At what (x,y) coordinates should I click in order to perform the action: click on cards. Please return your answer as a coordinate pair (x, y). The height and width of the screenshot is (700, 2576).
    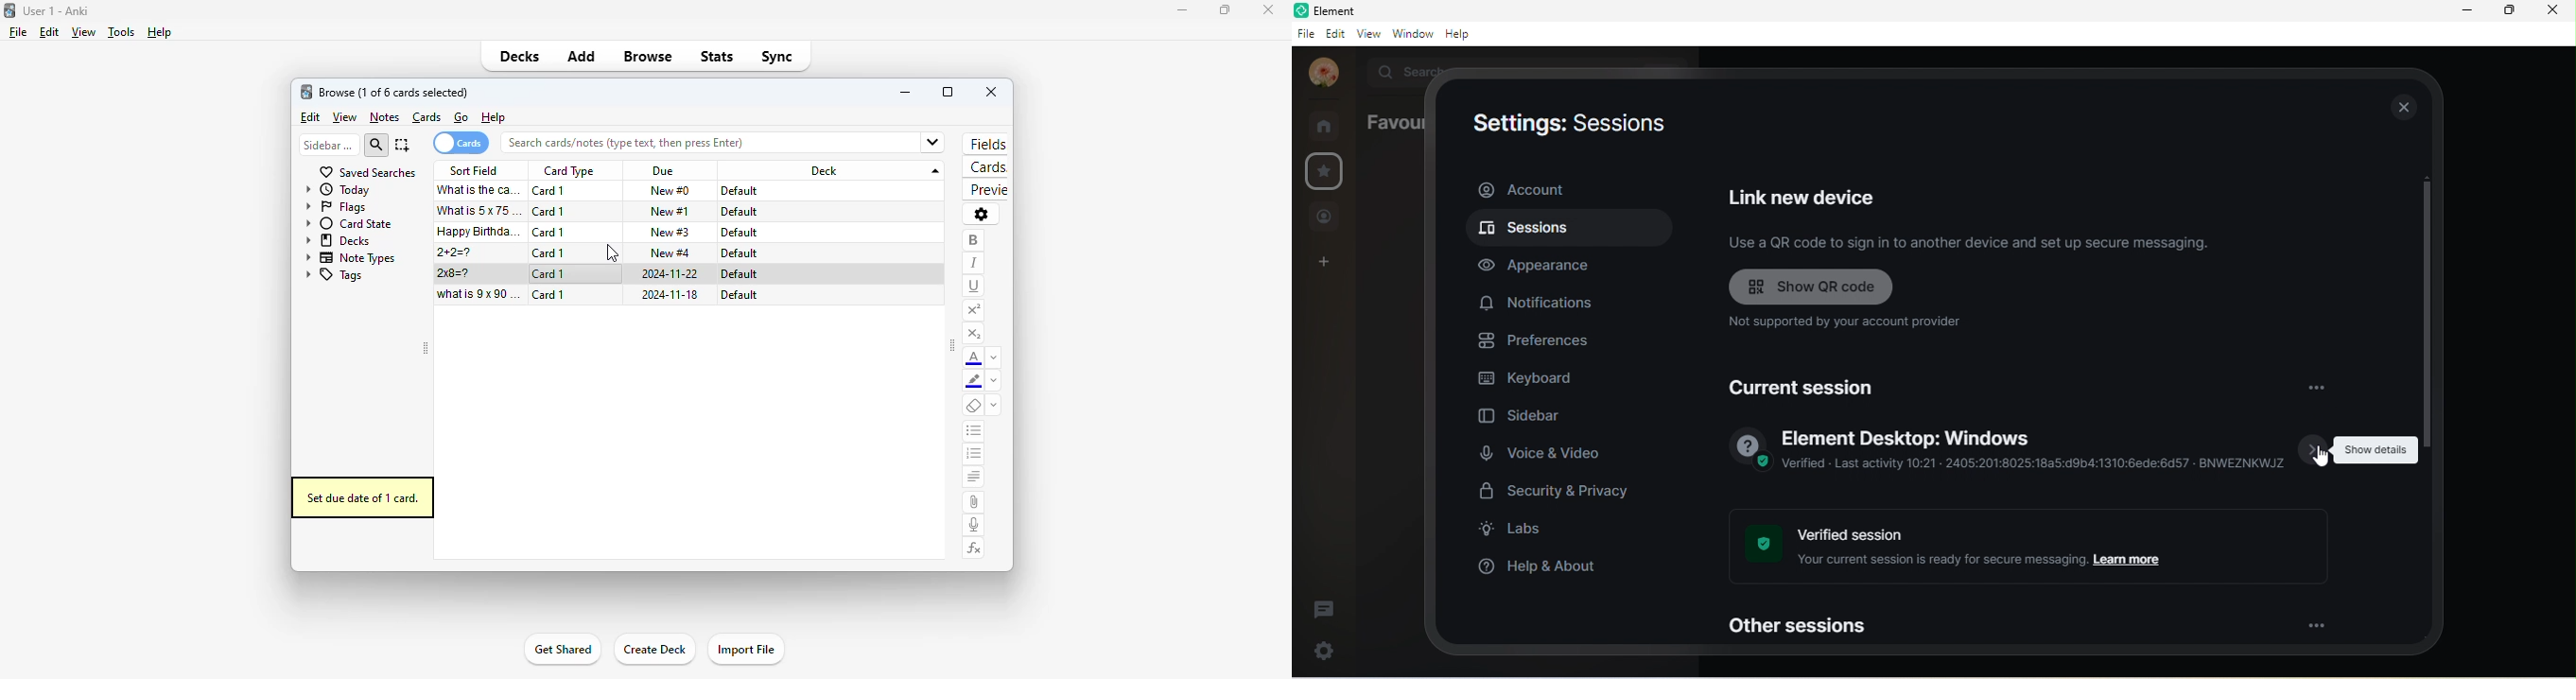
    Looking at the image, I should click on (461, 143).